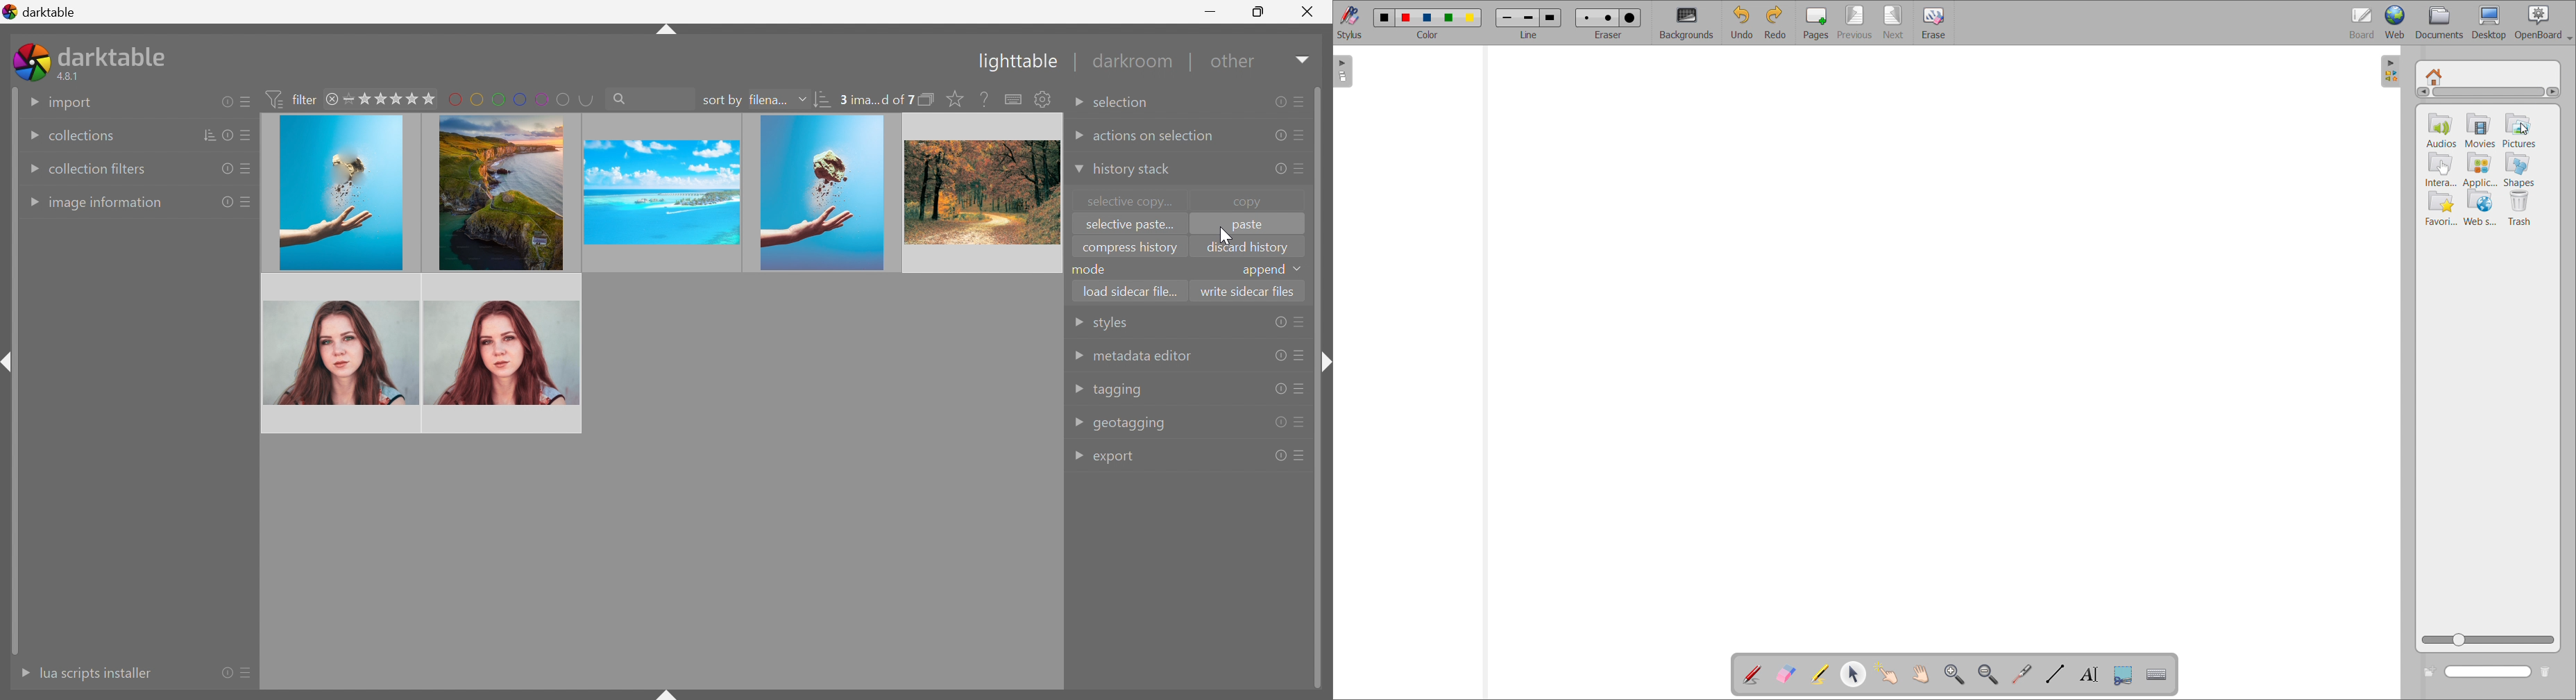 The width and height of the screenshot is (2576, 700). What do you see at coordinates (1786, 674) in the screenshot?
I see `erase annotation` at bounding box center [1786, 674].